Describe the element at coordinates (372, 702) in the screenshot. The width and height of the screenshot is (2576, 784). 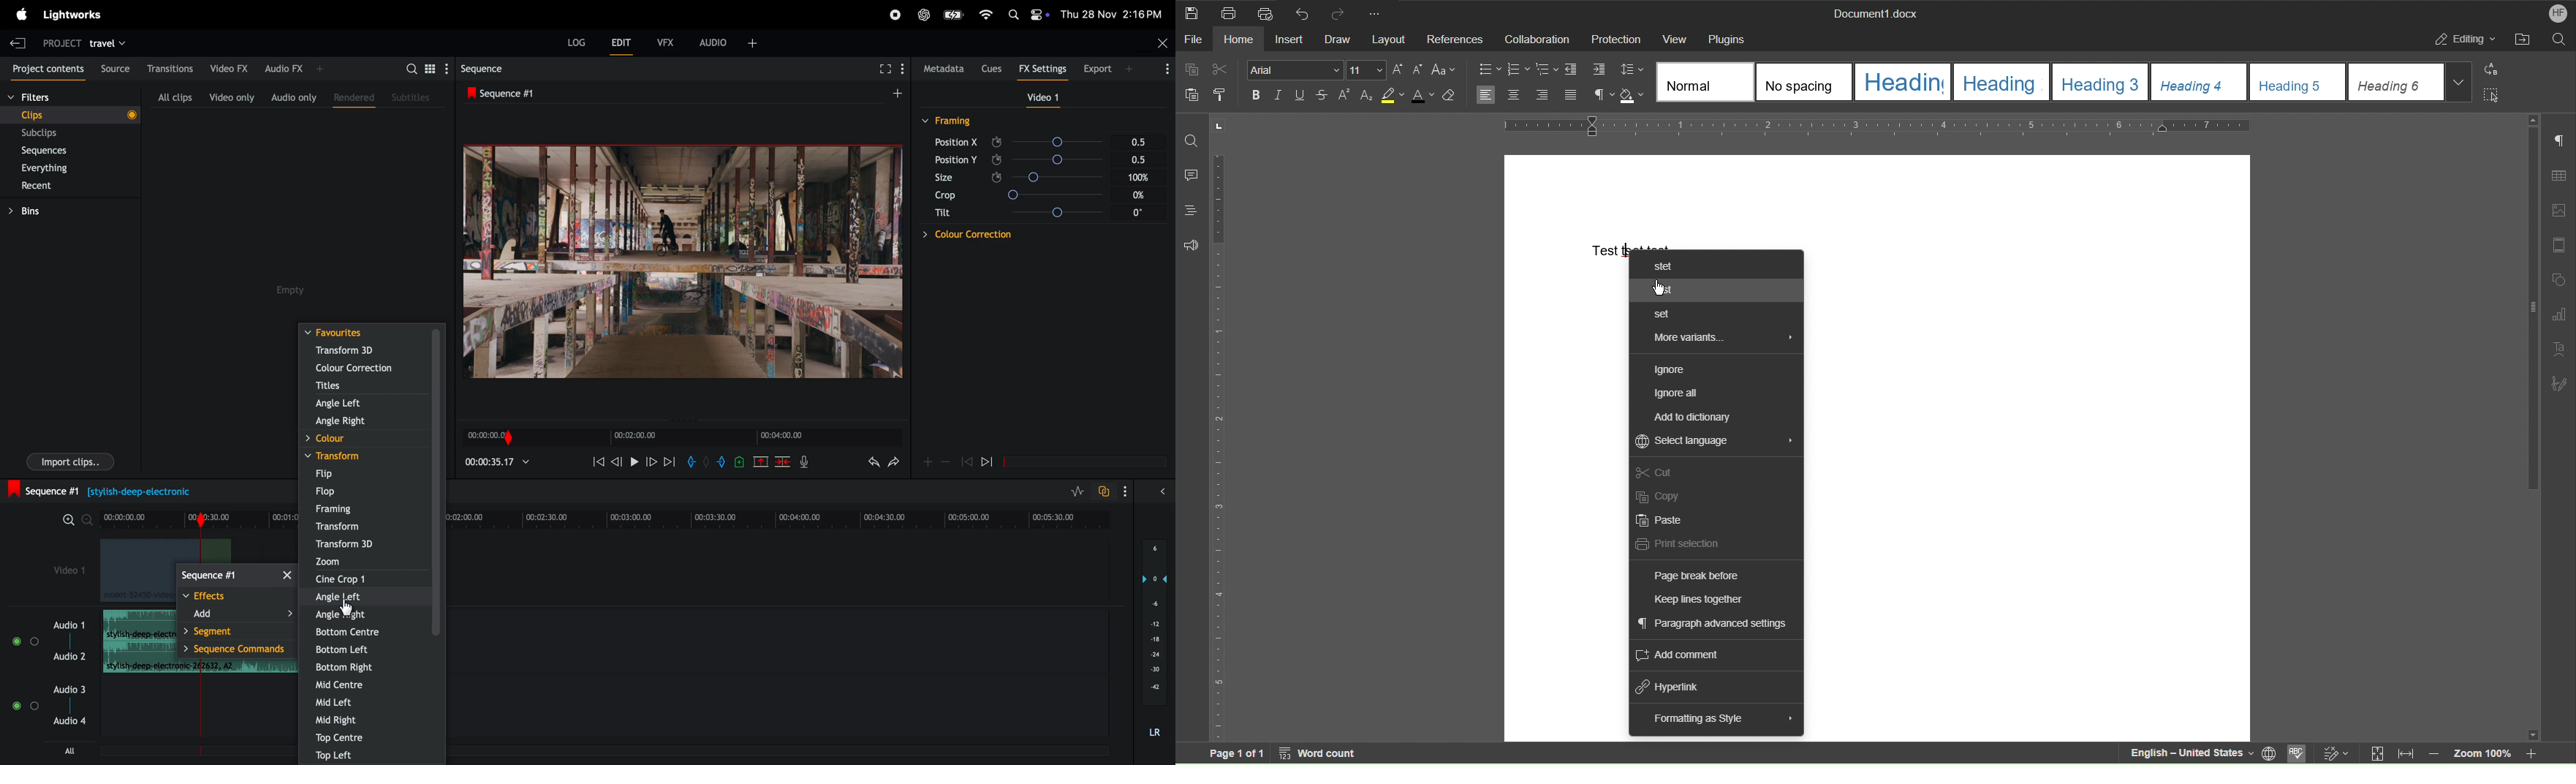
I see `mid left` at that location.